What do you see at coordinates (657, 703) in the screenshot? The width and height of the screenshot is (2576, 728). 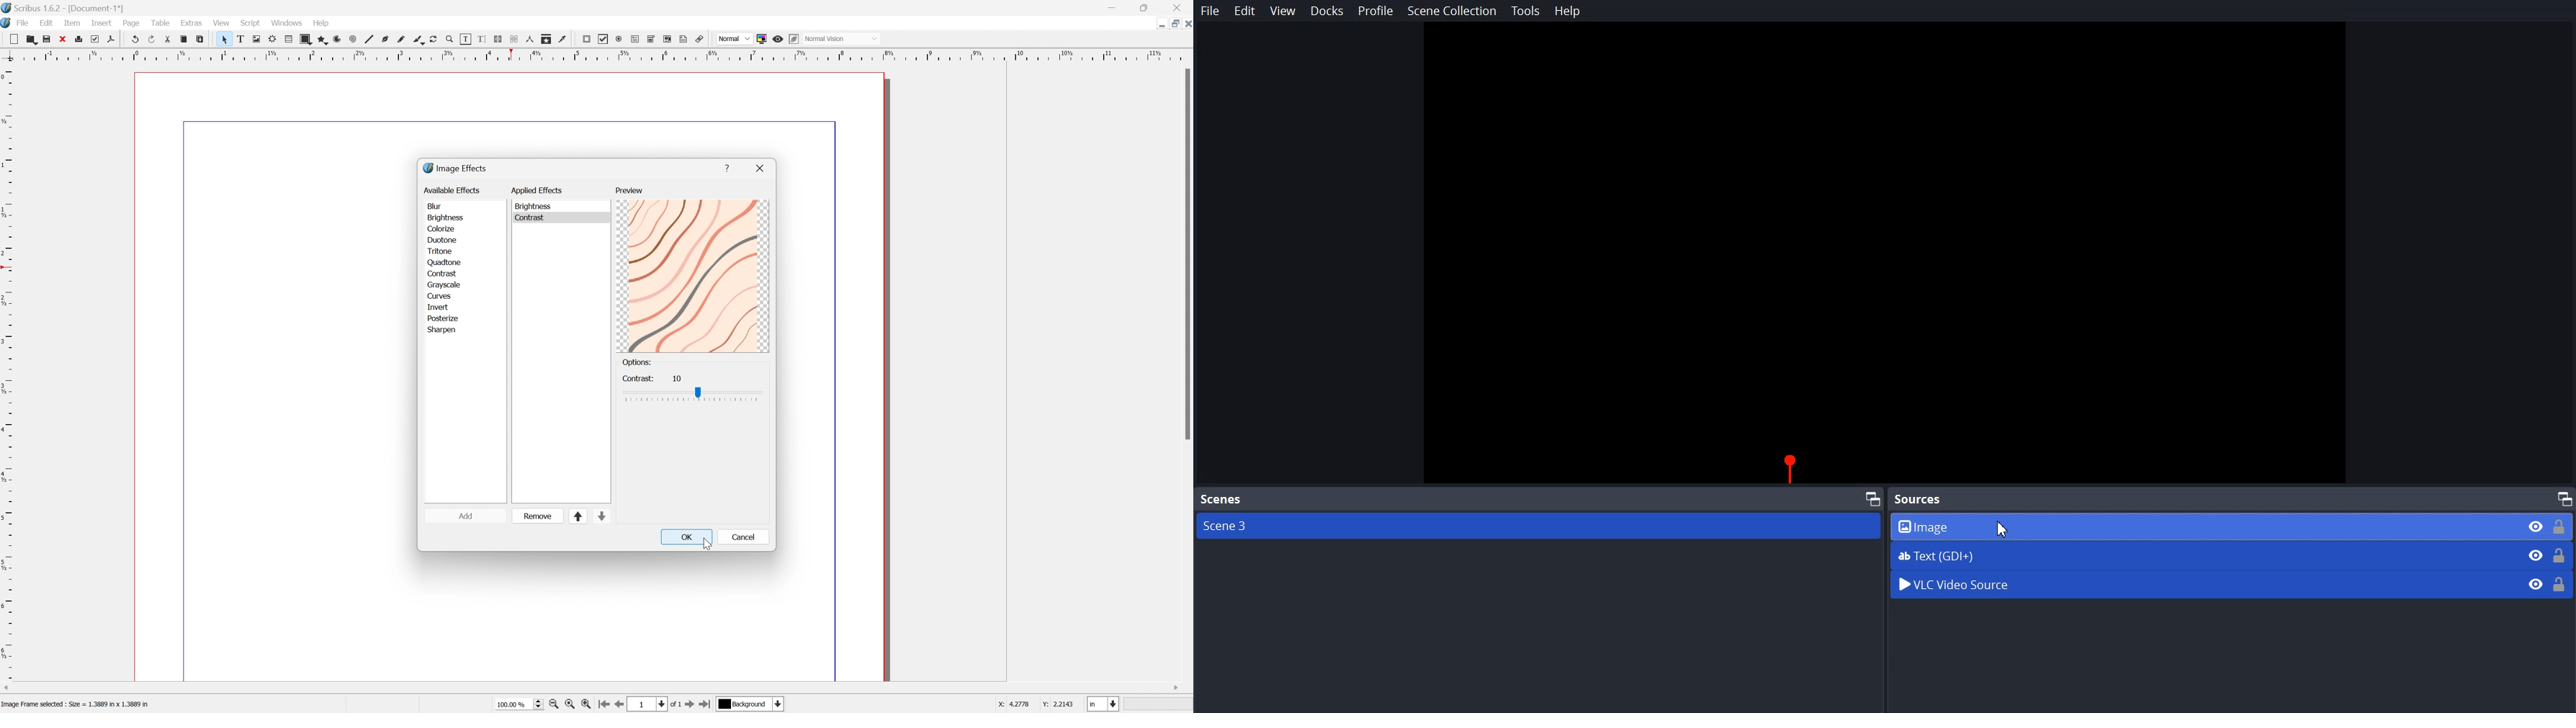 I see `1 of 1` at bounding box center [657, 703].